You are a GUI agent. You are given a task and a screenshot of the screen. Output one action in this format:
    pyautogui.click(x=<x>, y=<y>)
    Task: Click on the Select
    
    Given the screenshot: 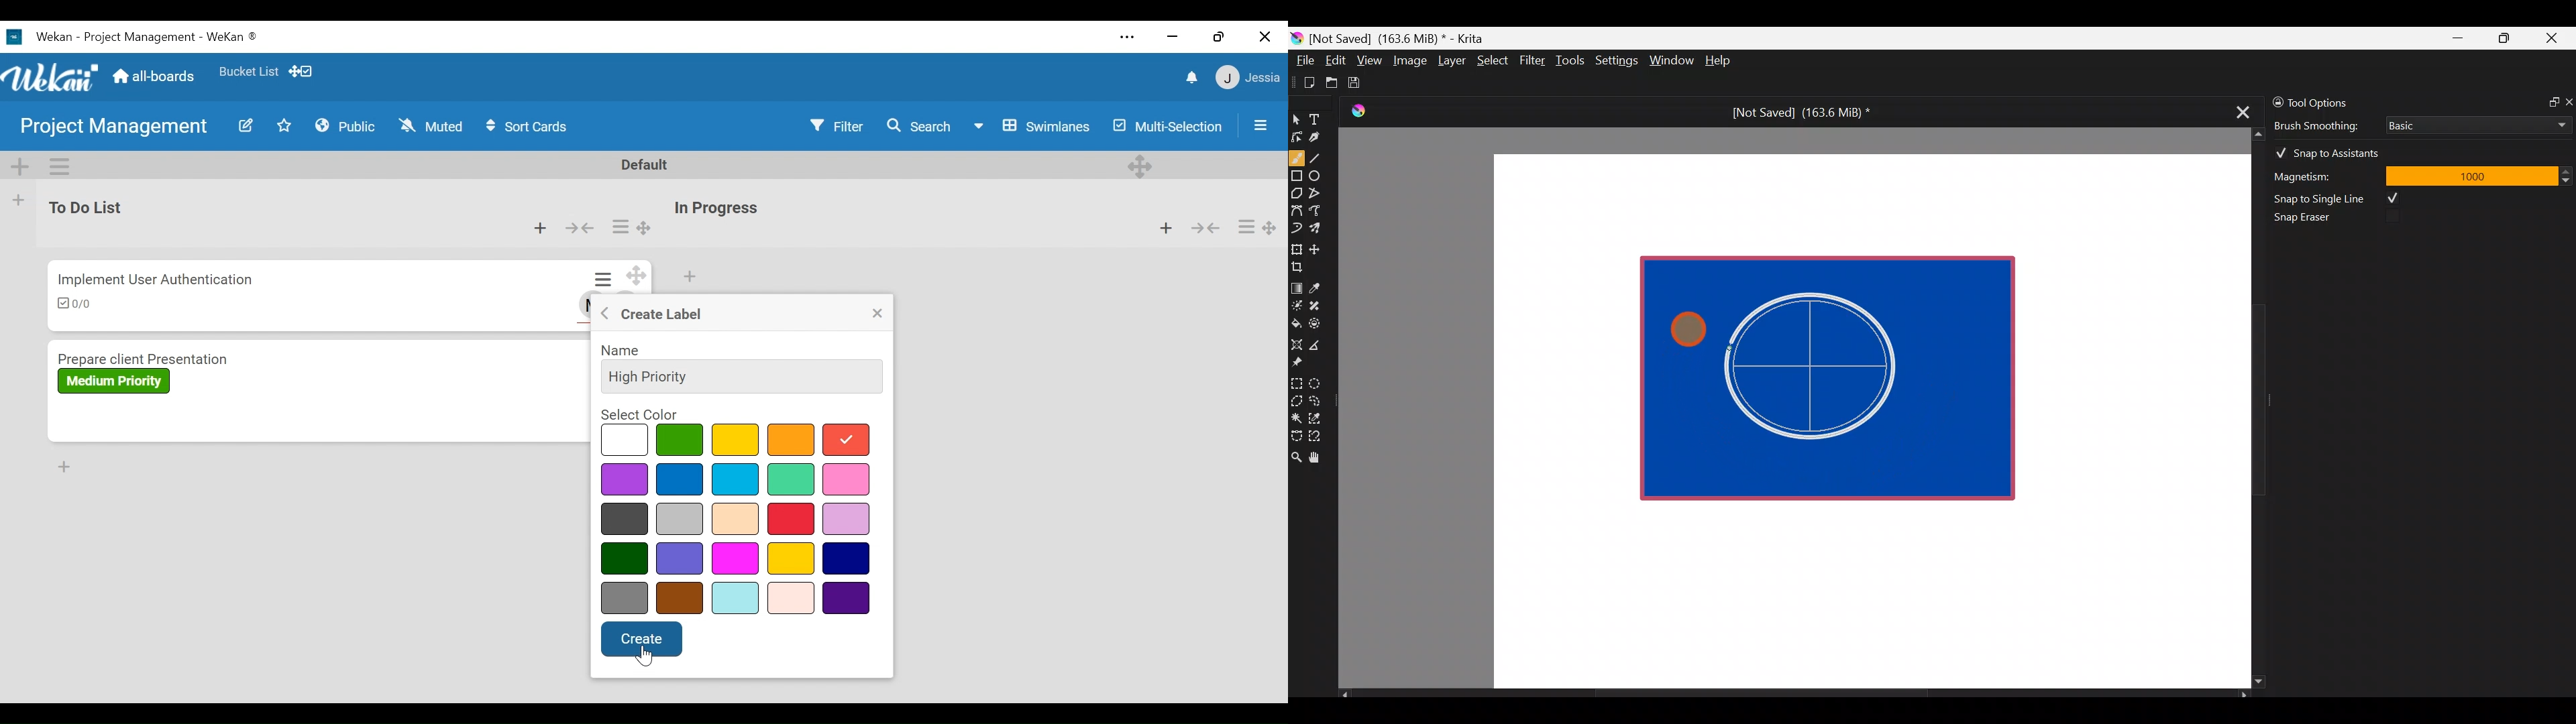 What is the action you would take?
    pyautogui.click(x=1493, y=59)
    